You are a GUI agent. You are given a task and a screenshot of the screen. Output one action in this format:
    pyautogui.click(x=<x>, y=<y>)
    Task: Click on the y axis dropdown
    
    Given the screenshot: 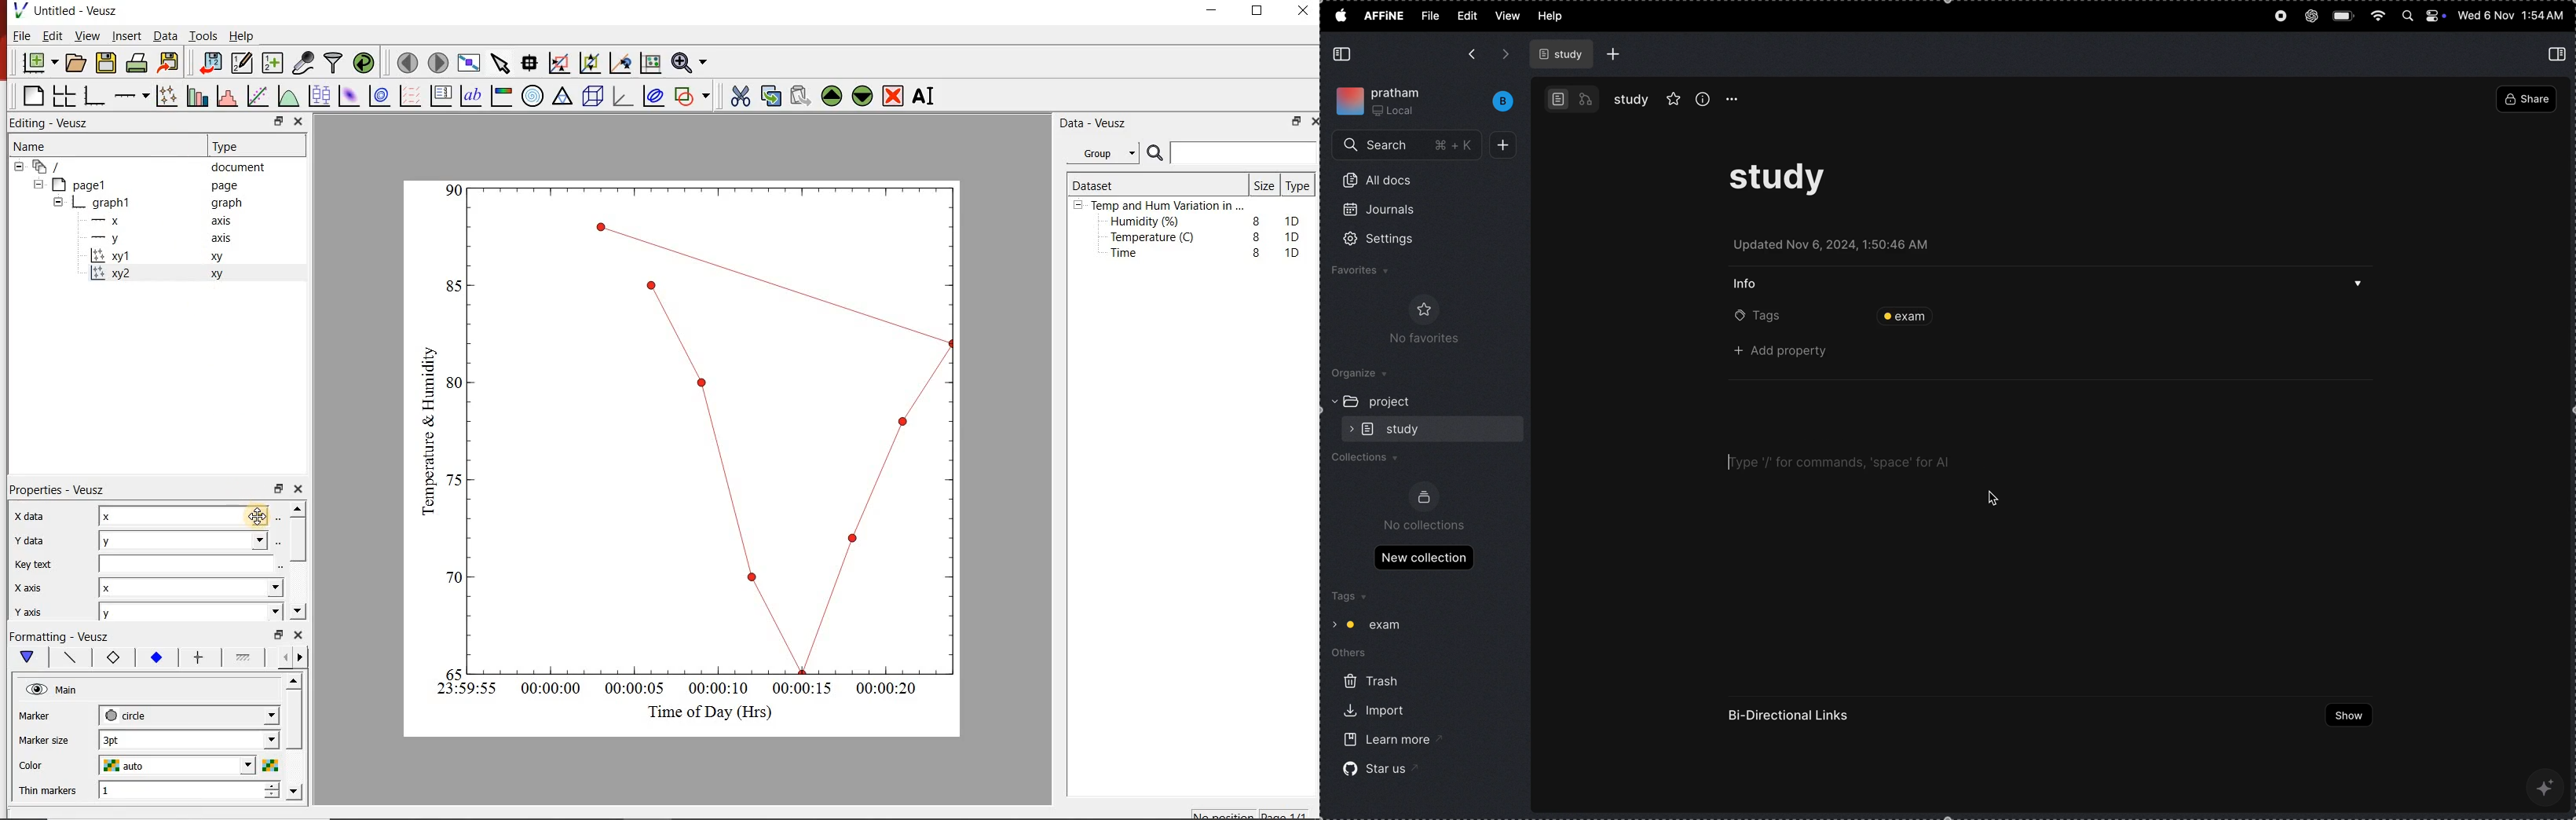 What is the action you would take?
    pyautogui.click(x=245, y=614)
    